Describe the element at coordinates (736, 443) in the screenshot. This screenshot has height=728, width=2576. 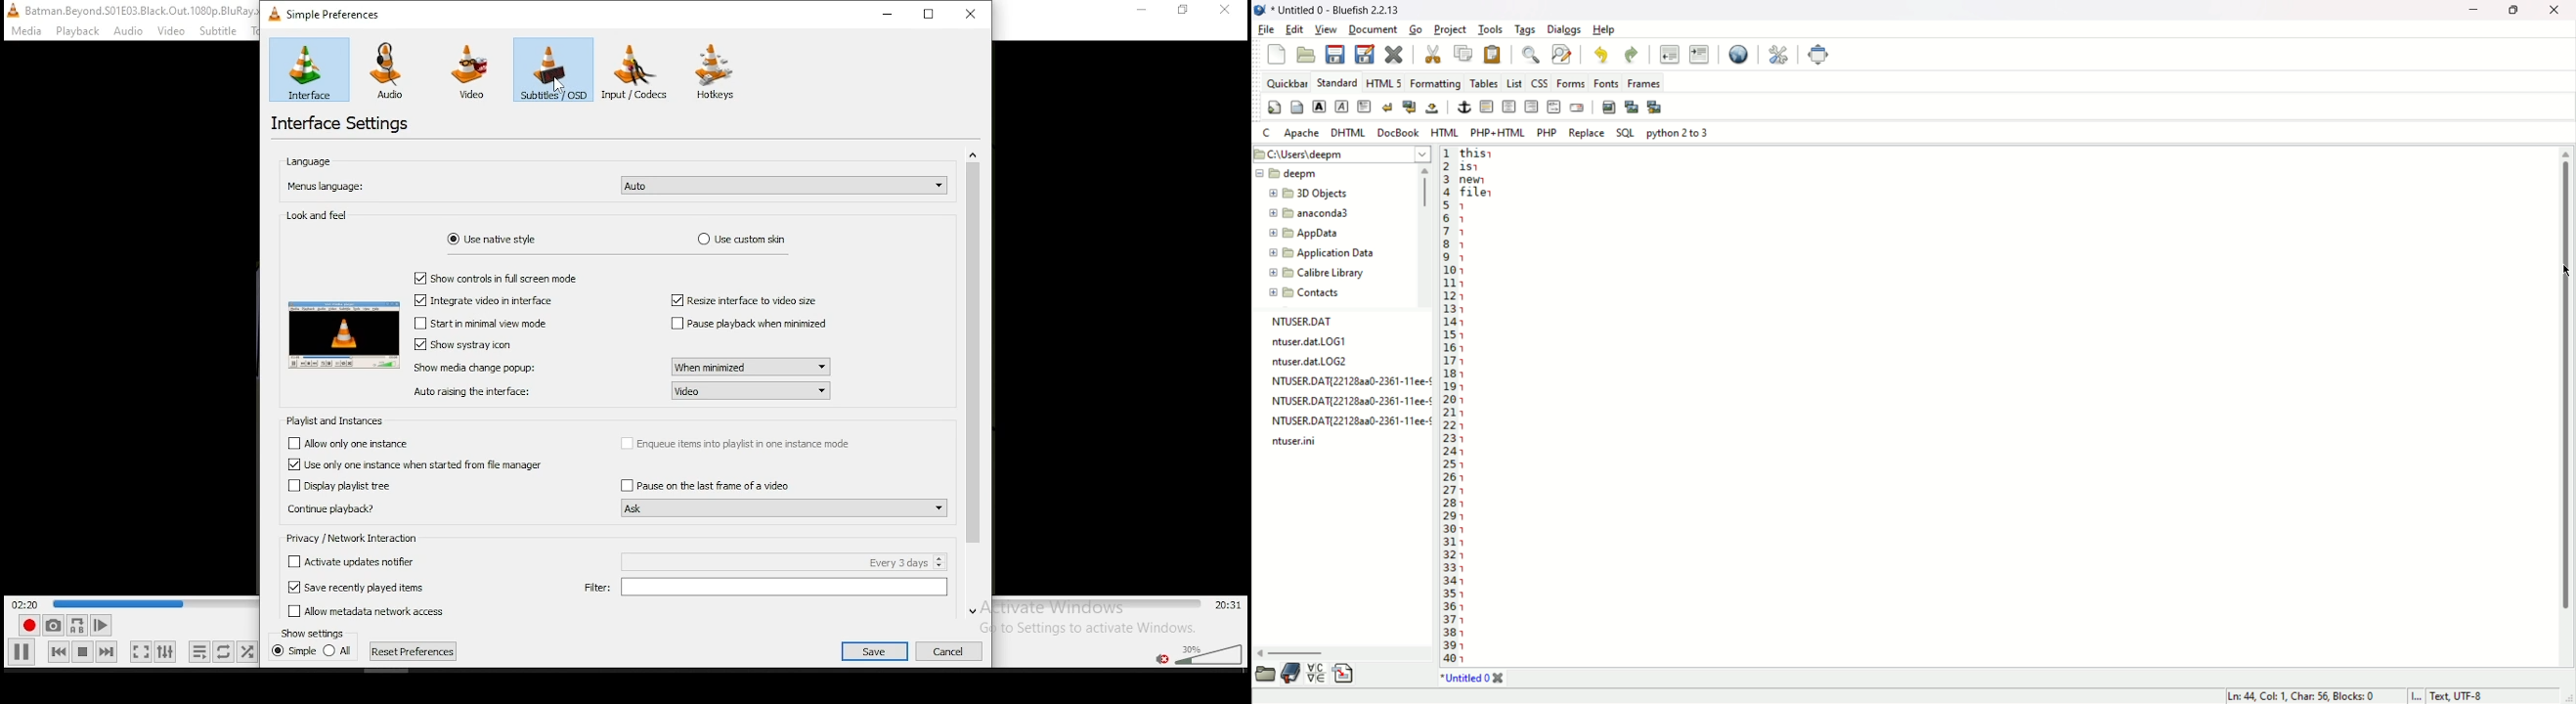
I see `checkbox: enqueue items into playlist in one instance mode` at that location.